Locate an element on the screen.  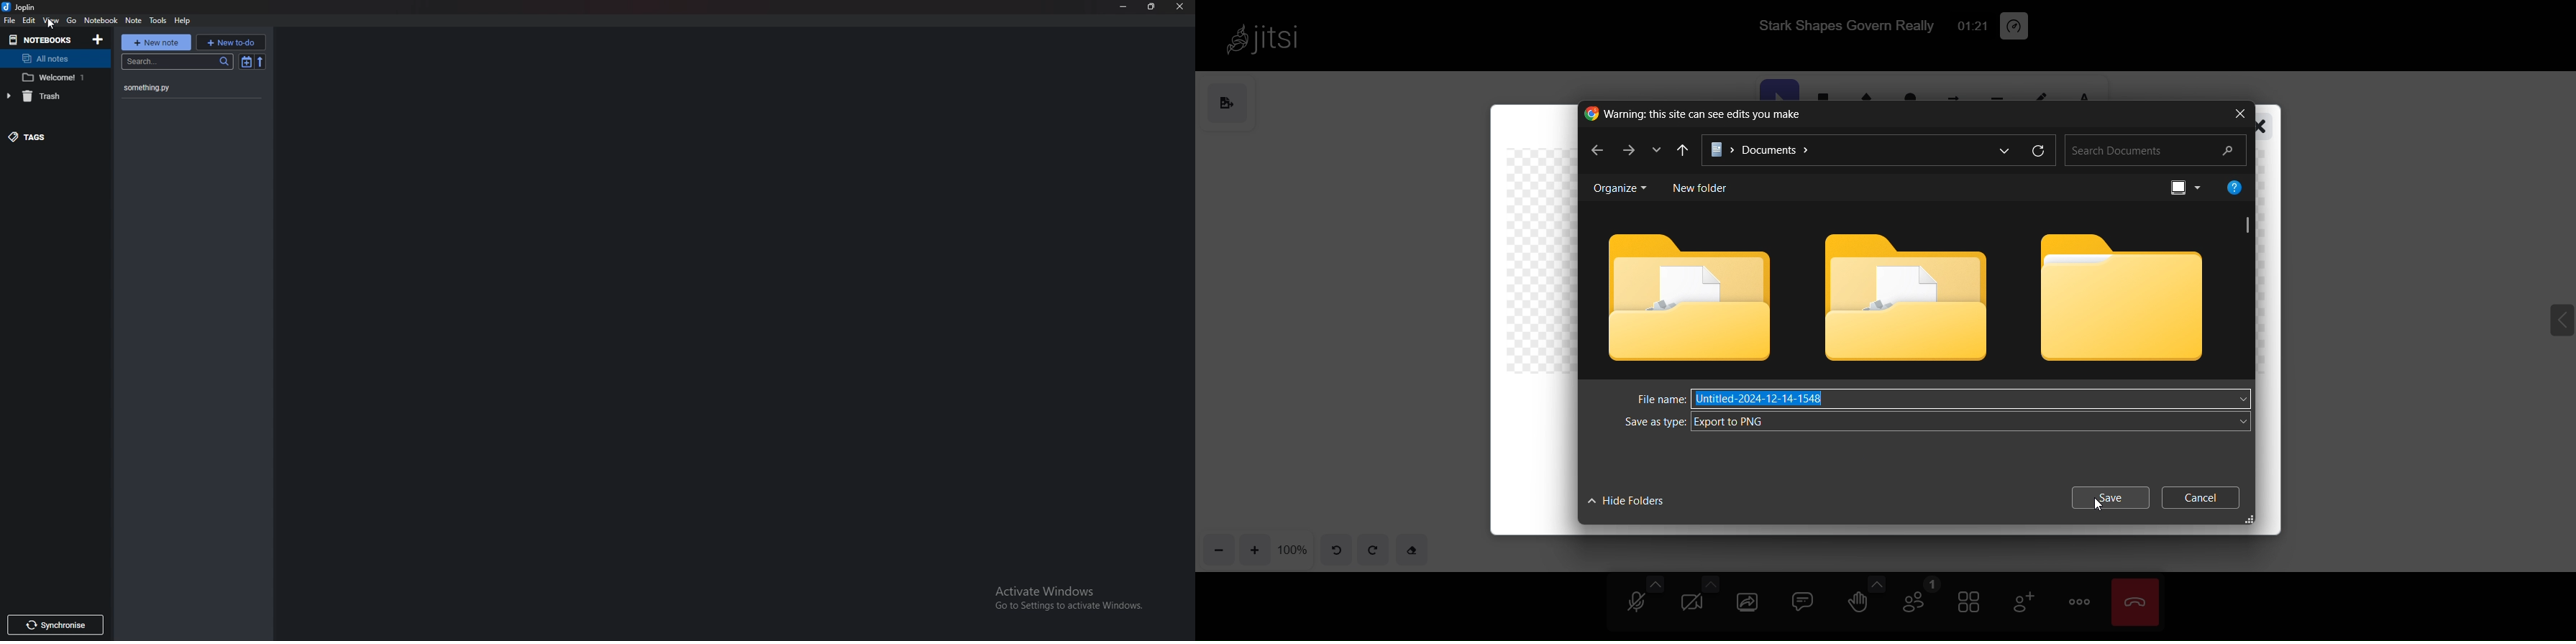
Synchronize is located at coordinates (55, 625).